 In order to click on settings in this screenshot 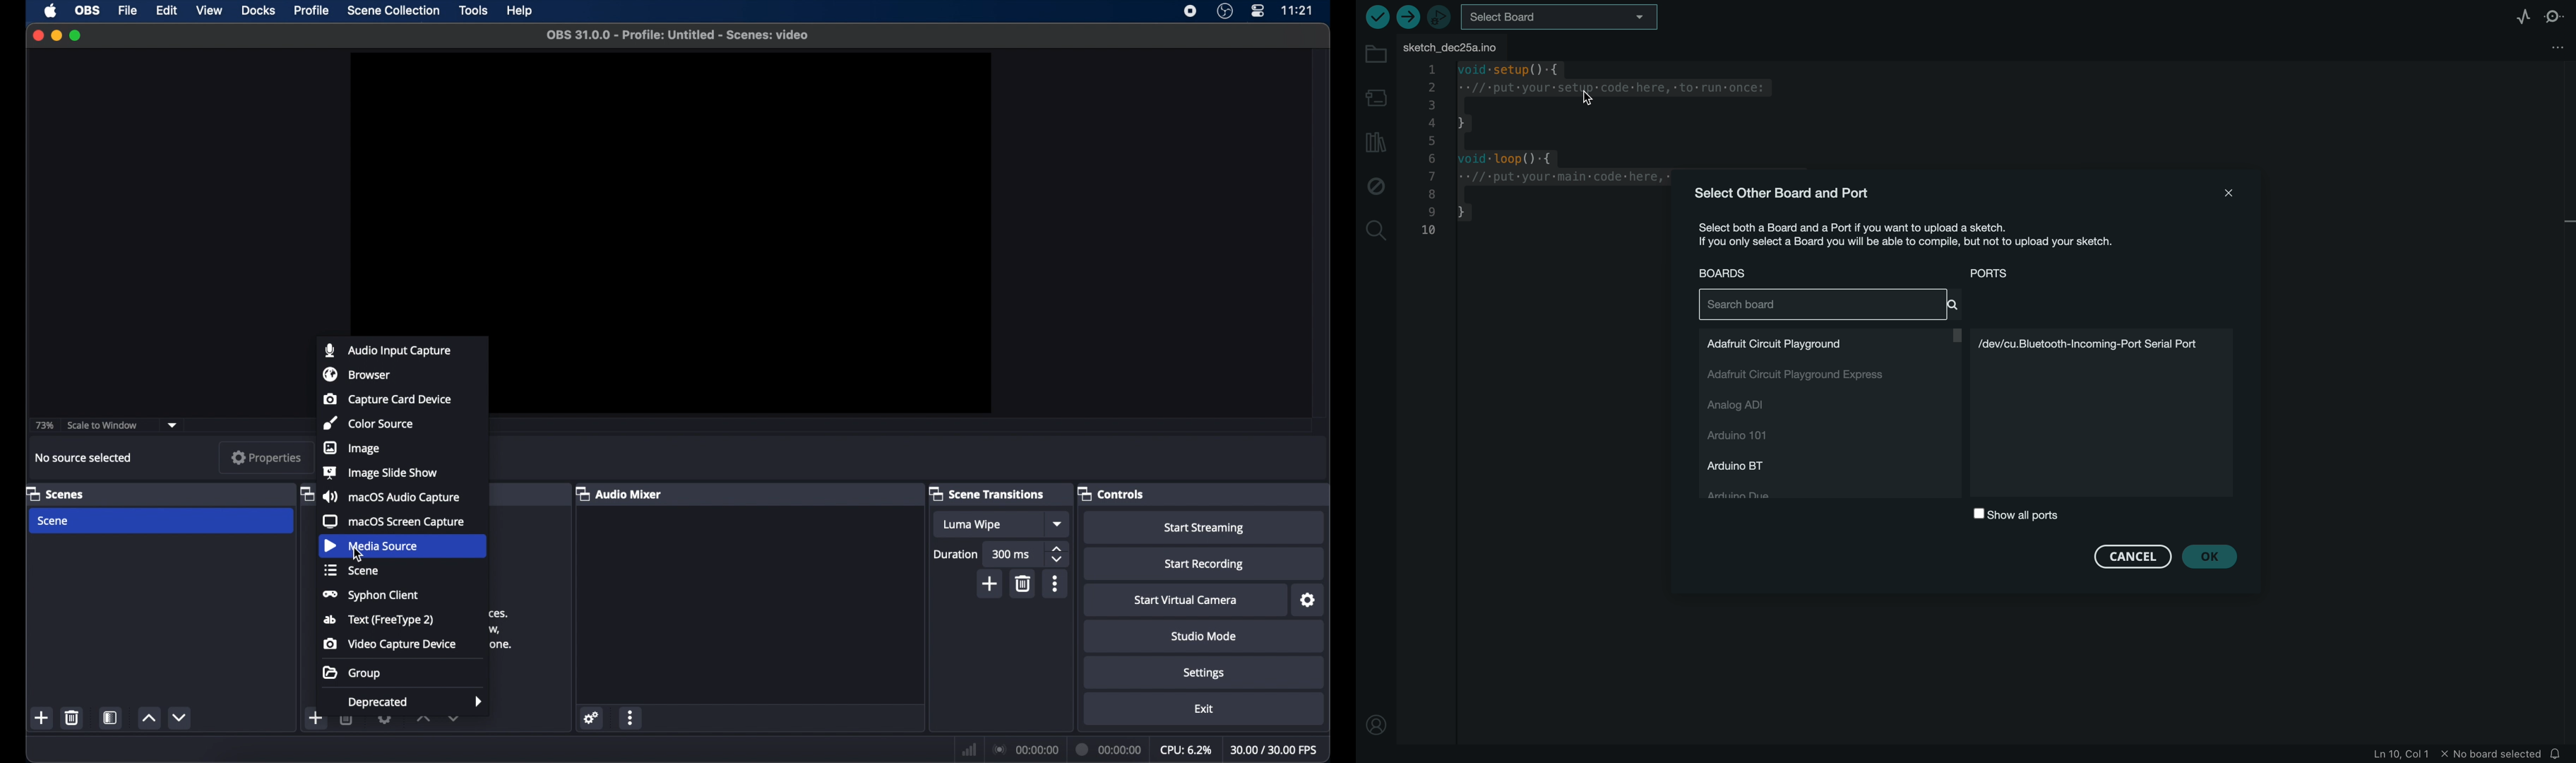, I will do `click(1205, 674)`.